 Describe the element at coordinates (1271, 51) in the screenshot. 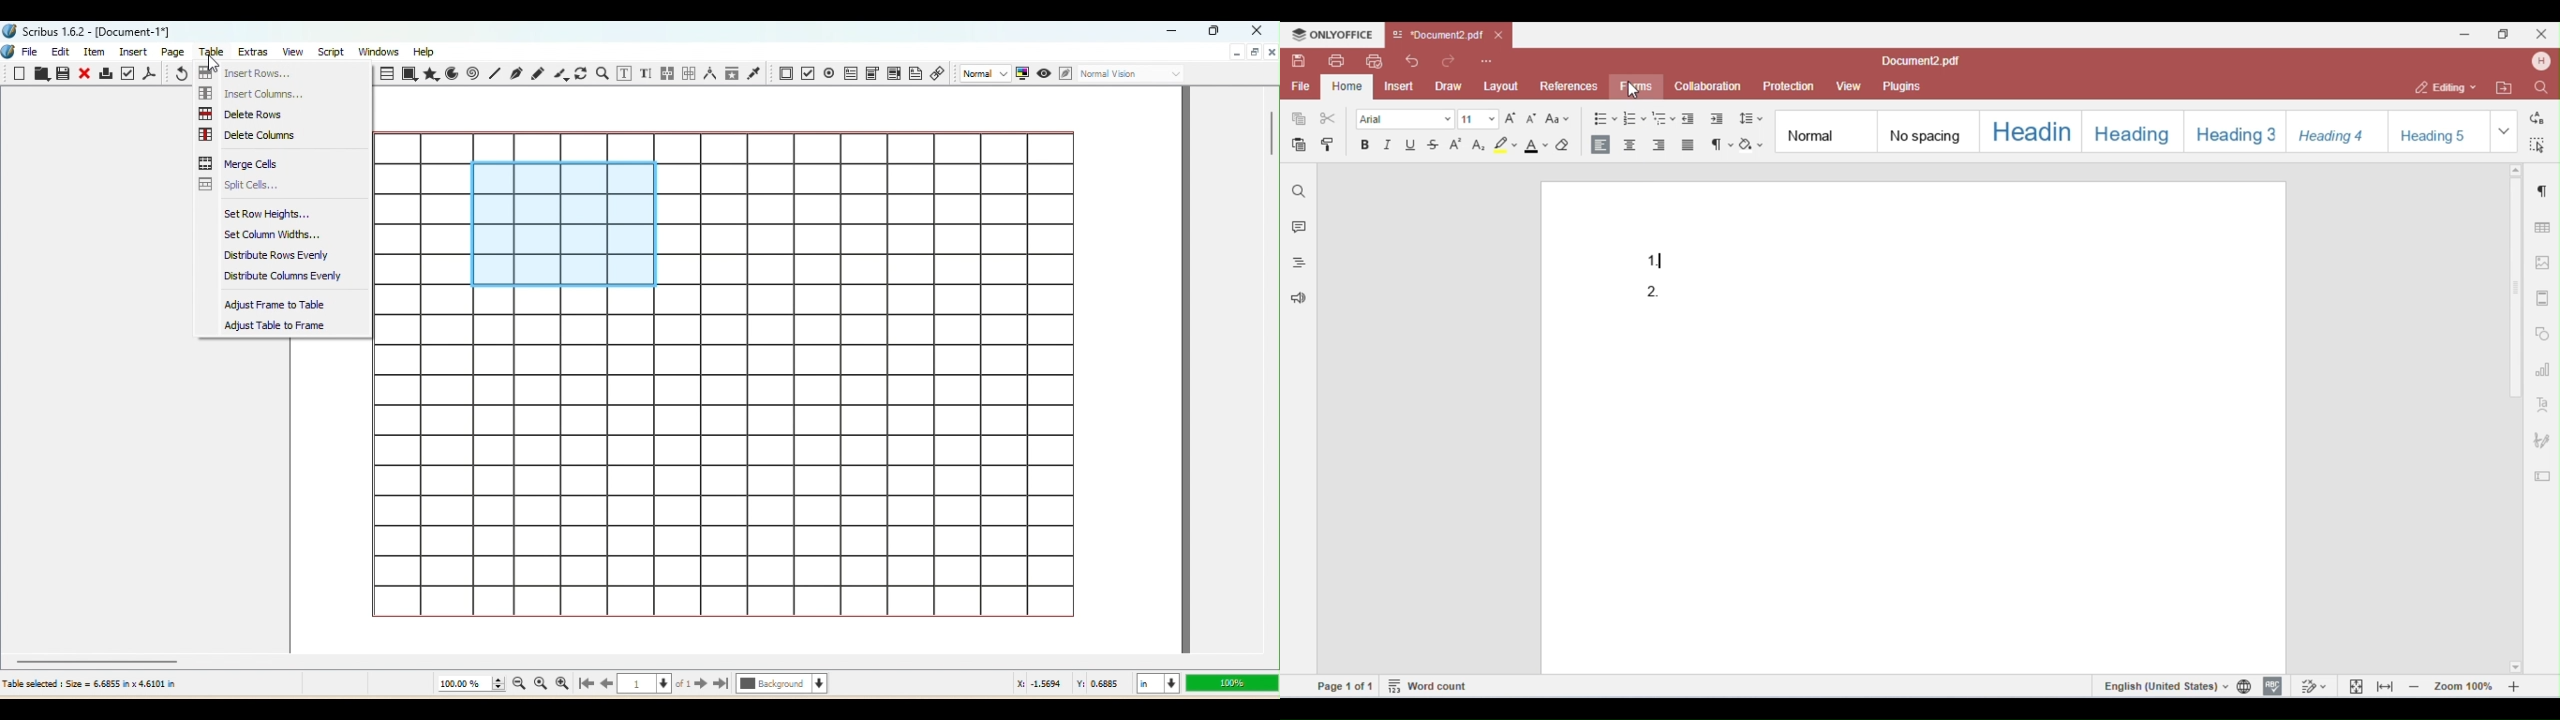

I see `Close document` at that location.